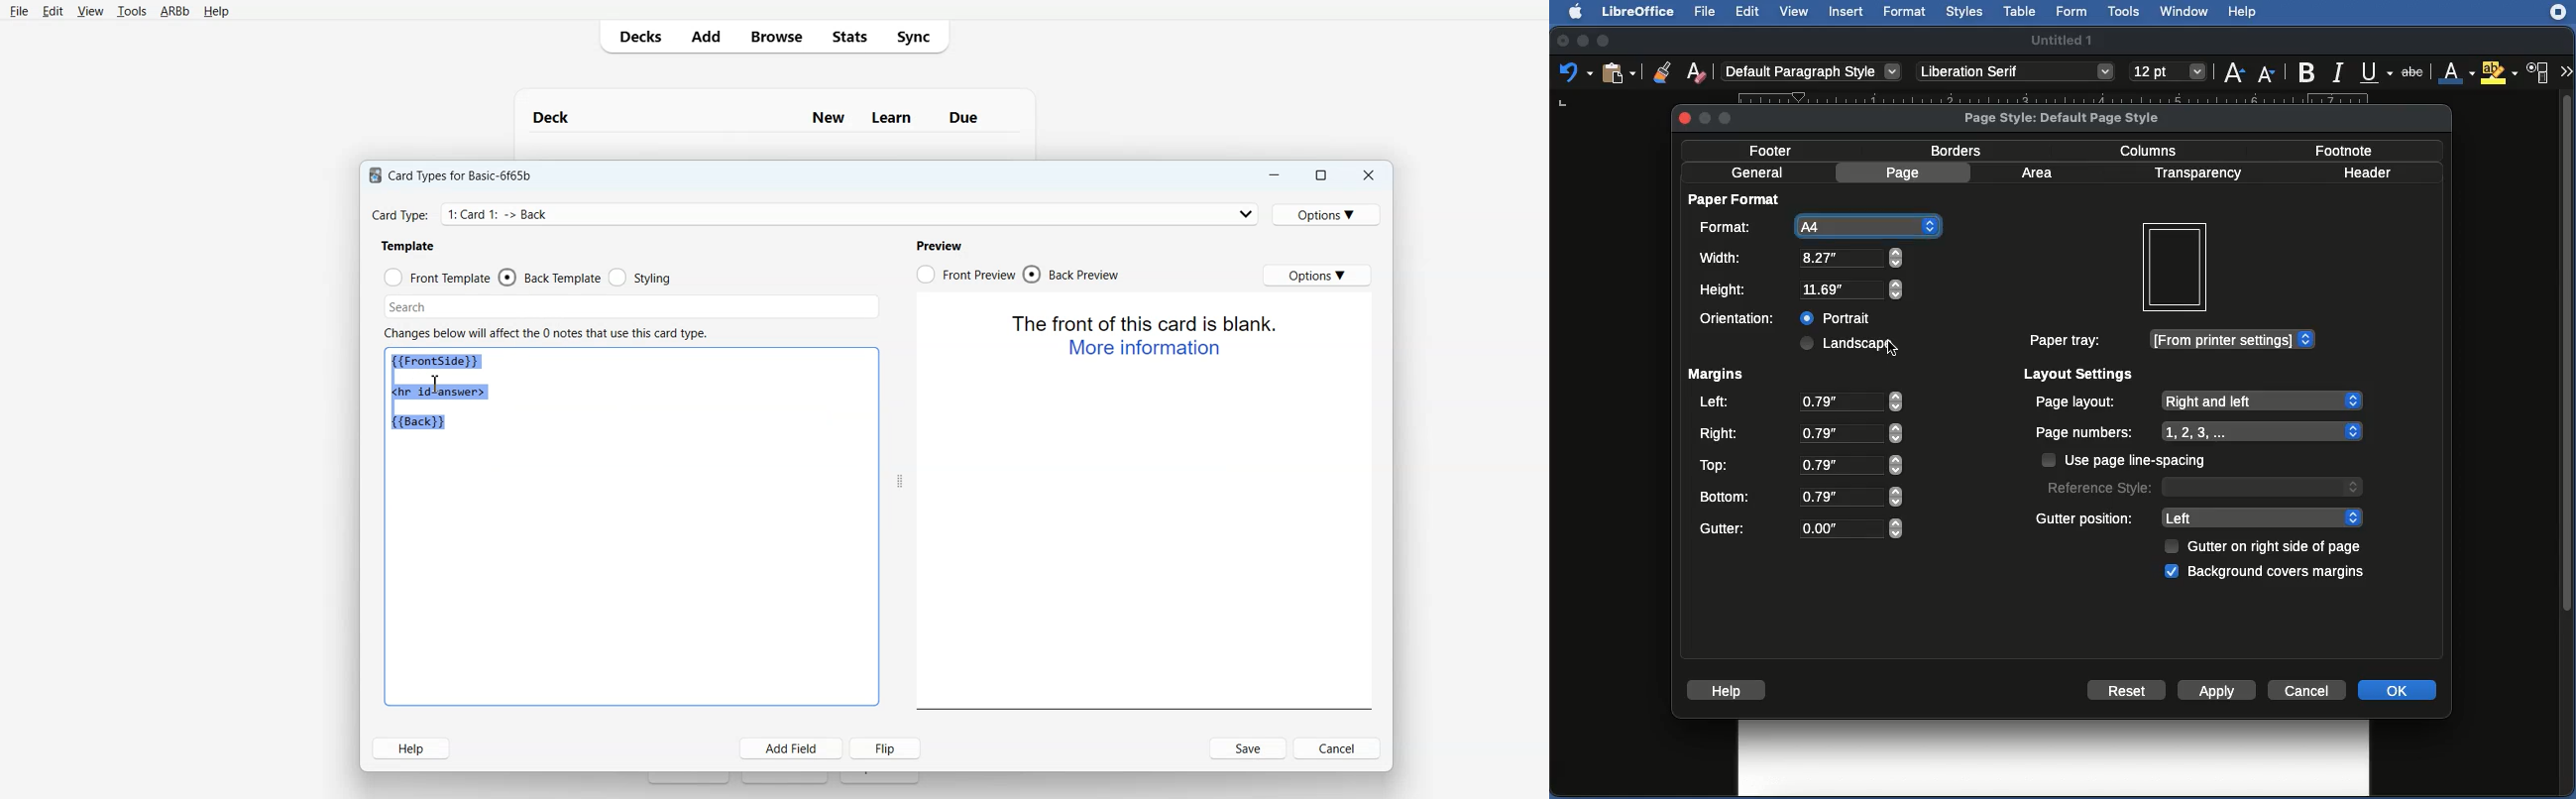  Describe the element at coordinates (1818, 73) in the screenshot. I see `Default paragraph style` at that location.